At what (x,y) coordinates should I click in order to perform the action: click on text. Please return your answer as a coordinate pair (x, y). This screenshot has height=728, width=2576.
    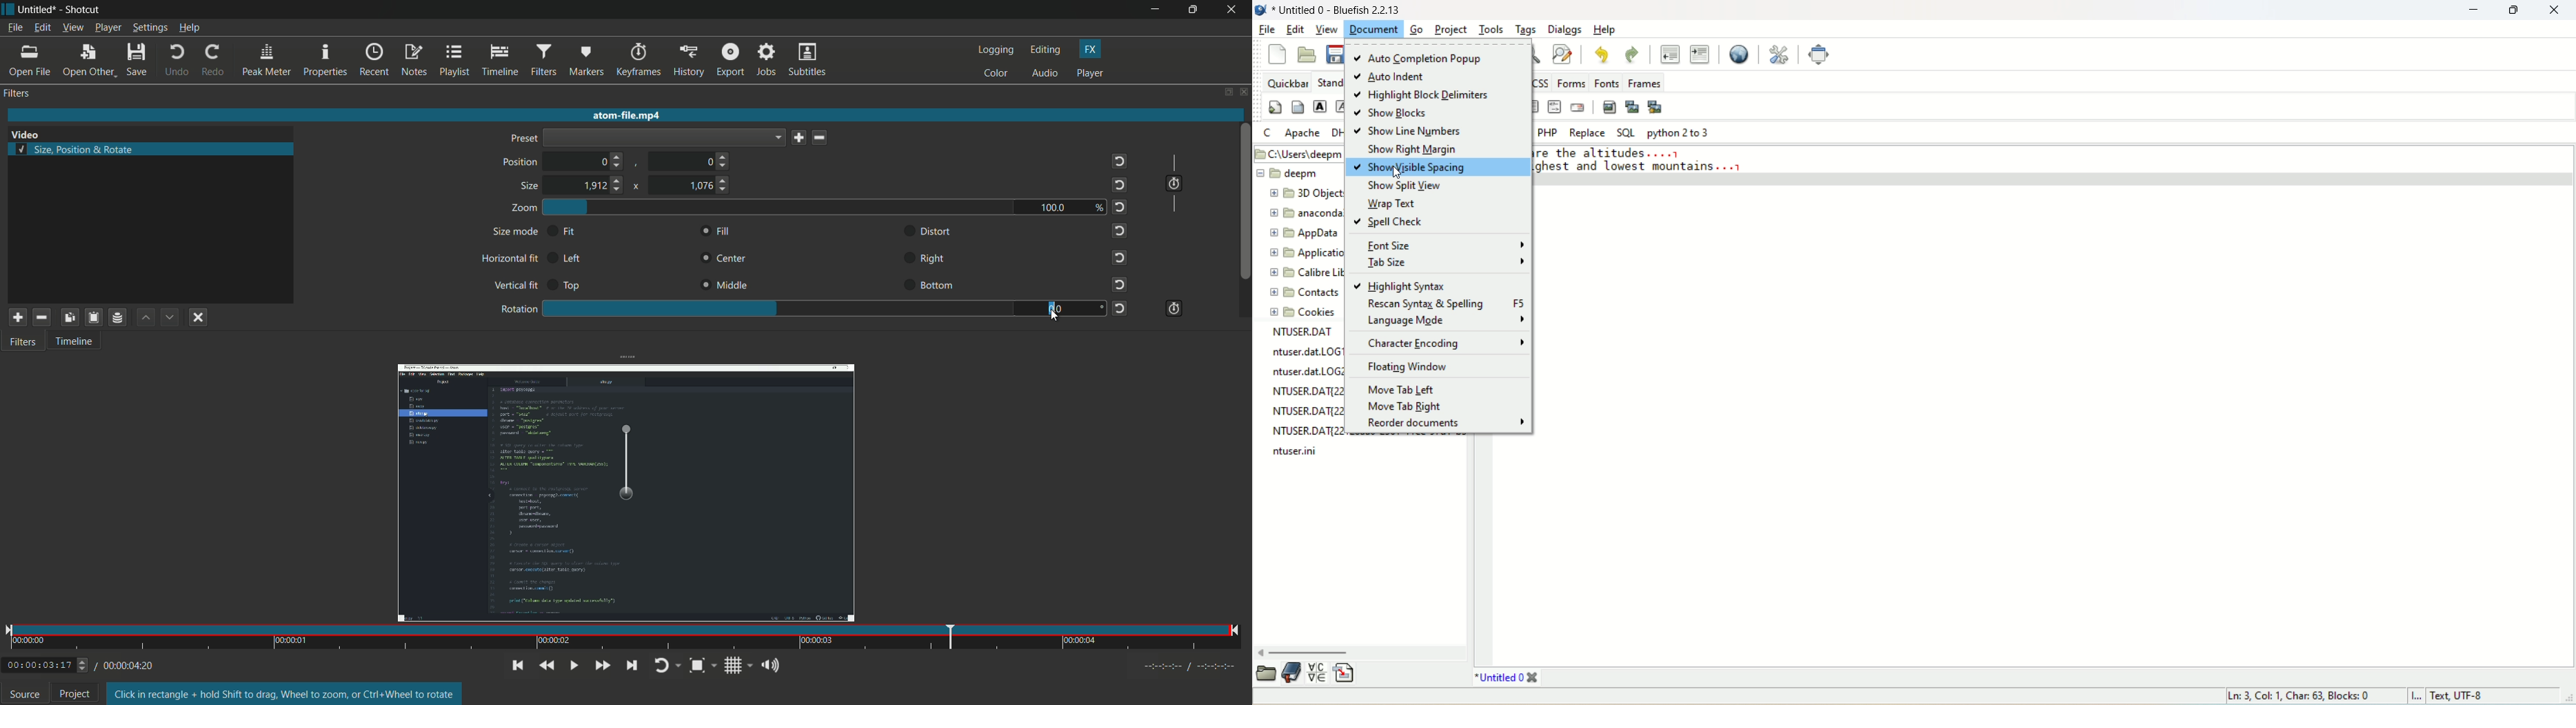
    Looking at the image, I should click on (286, 694).